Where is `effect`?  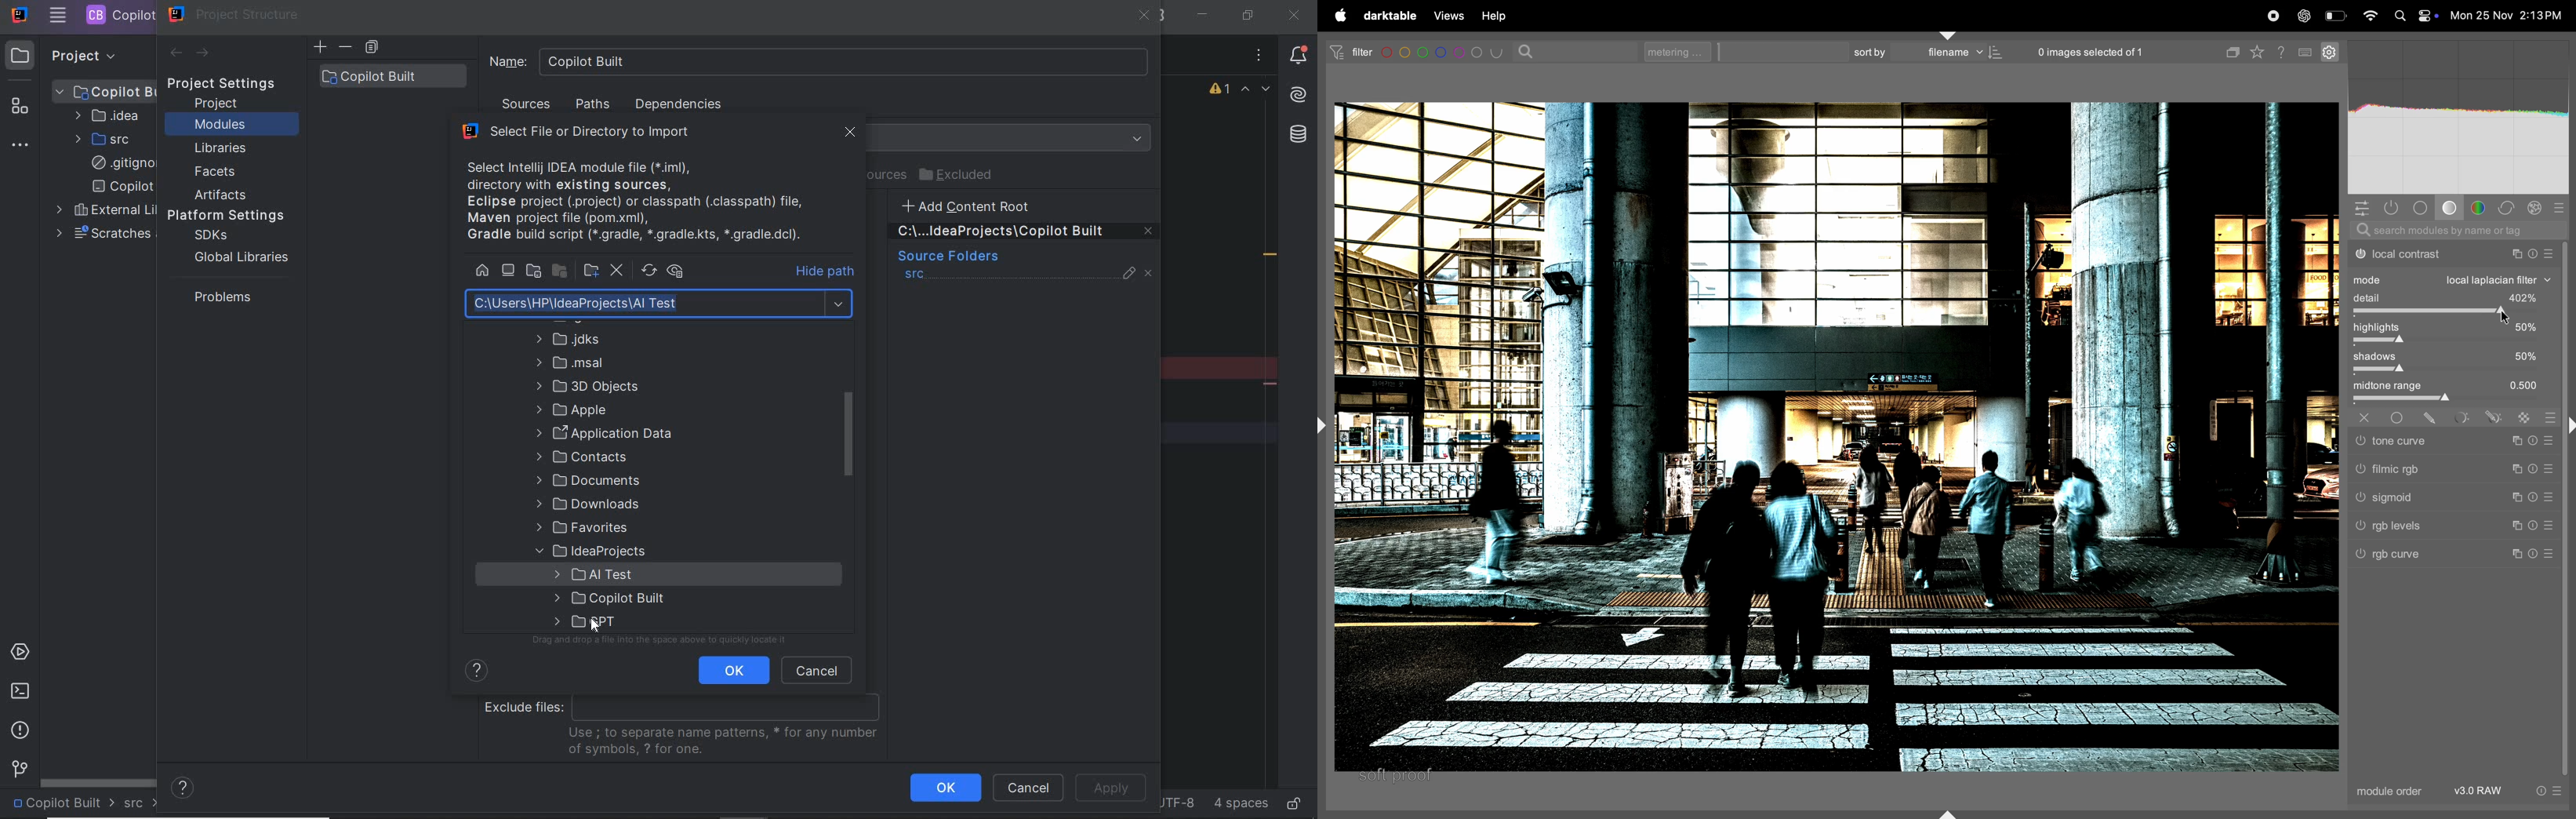 effect is located at coordinates (2535, 207).